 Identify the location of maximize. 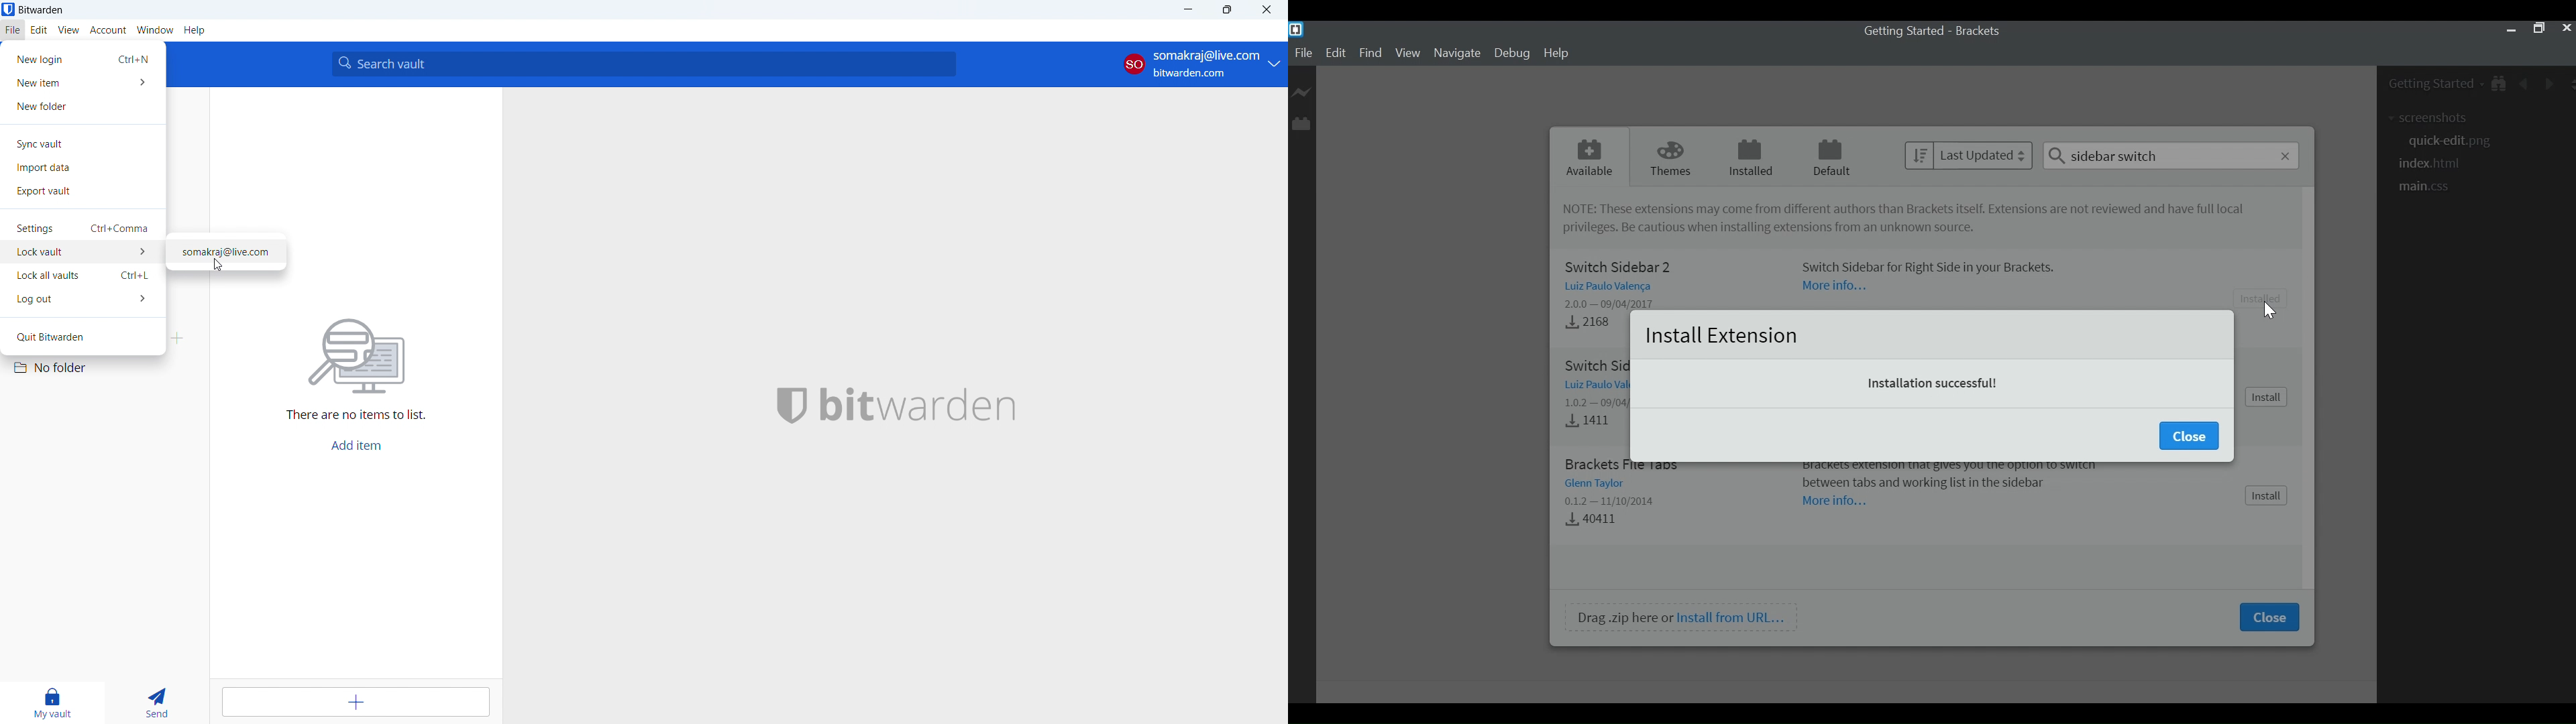
(1229, 9).